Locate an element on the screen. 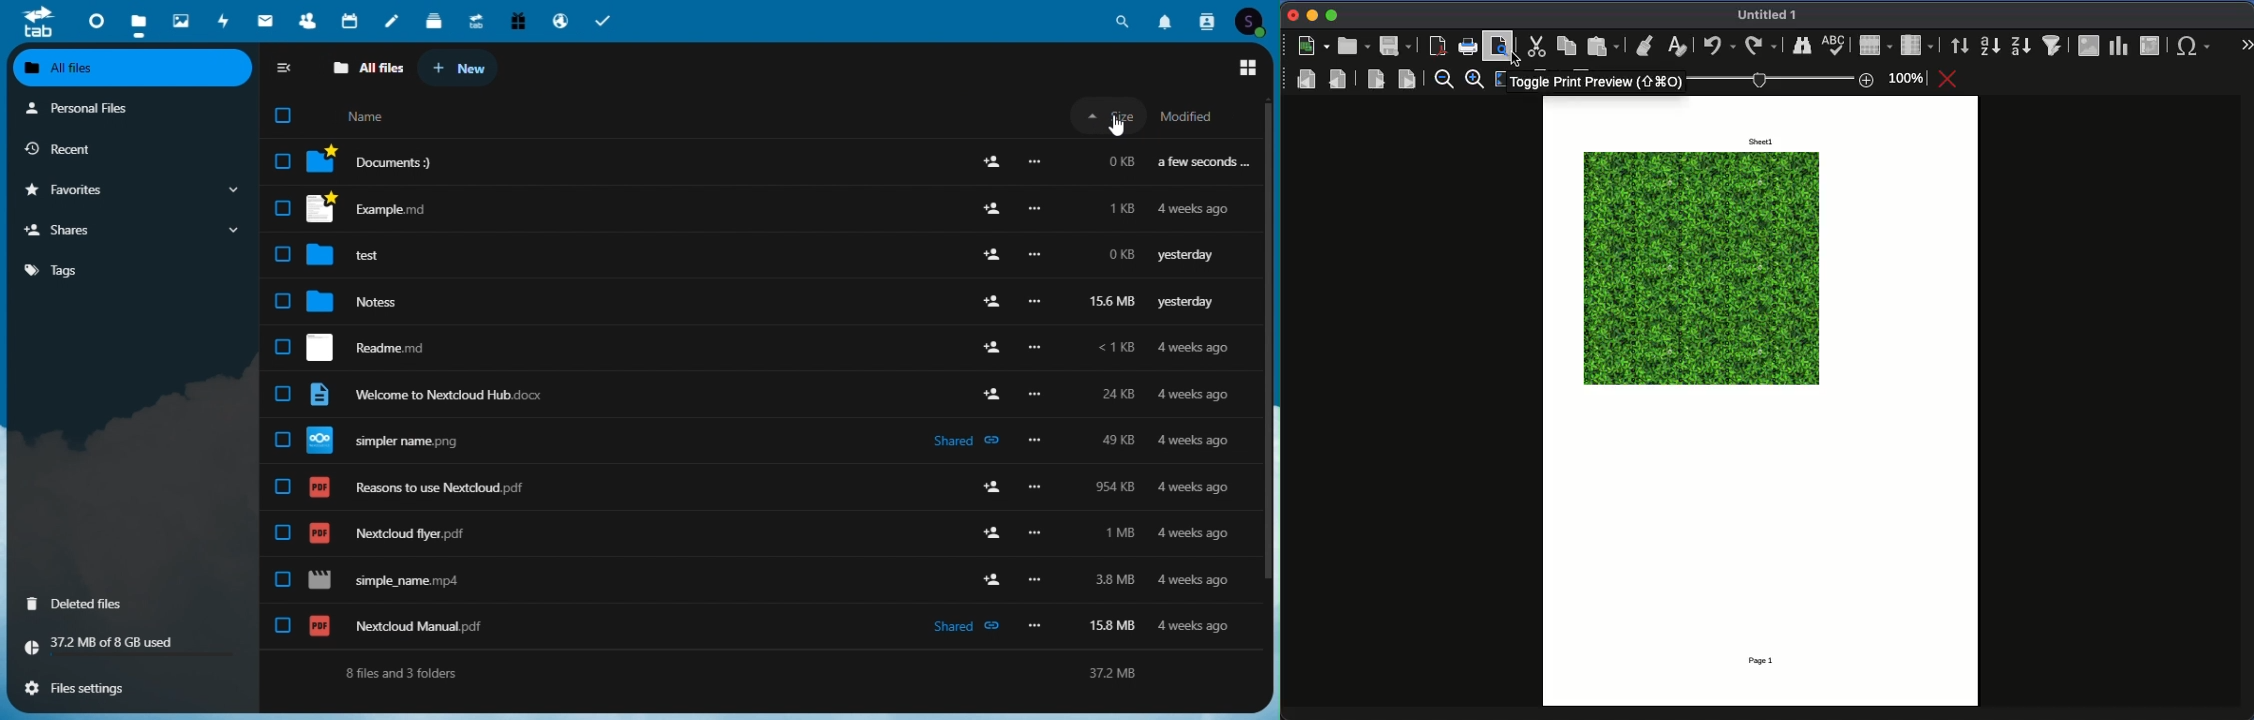 The width and height of the screenshot is (2268, 728). 8 files and 3 folders. is located at coordinates (409, 679).